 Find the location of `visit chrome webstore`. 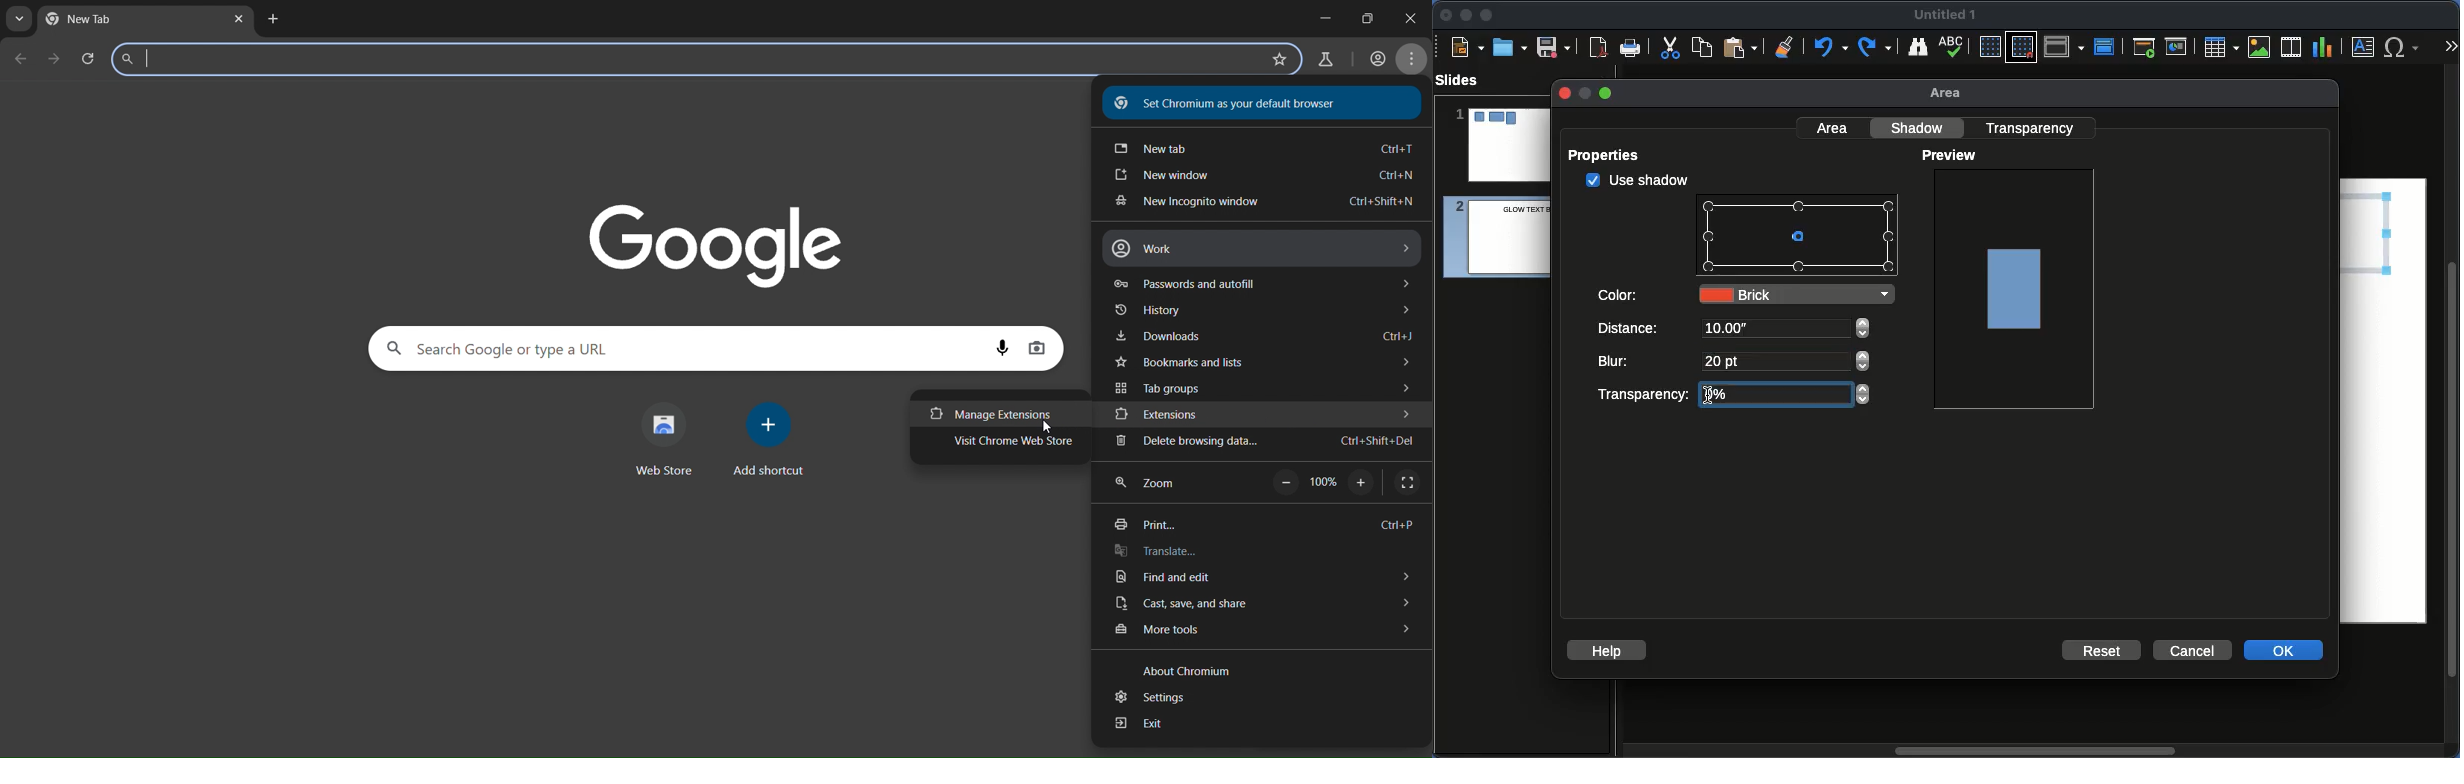

visit chrome webstore is located at coordinates (1004, 443).